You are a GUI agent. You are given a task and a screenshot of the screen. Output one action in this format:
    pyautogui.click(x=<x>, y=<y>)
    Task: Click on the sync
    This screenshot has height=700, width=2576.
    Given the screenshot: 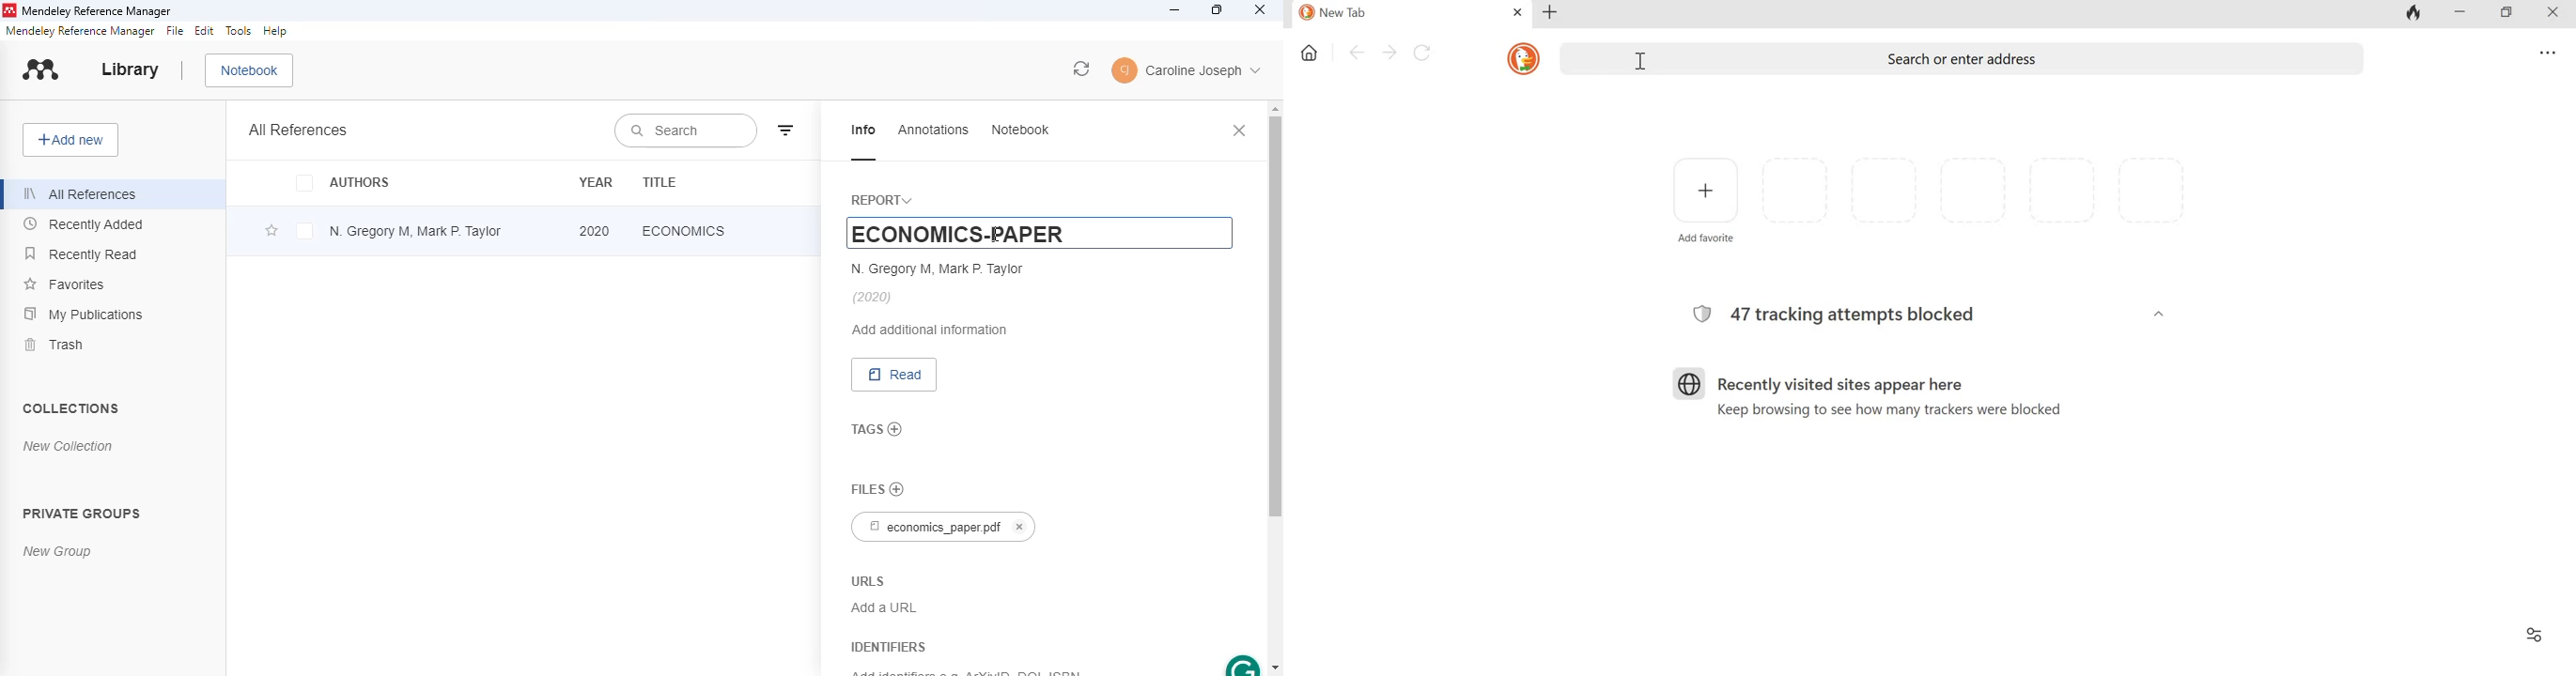 What is the action you would take?
    pyautogui.click(x=1081, y=69)
    